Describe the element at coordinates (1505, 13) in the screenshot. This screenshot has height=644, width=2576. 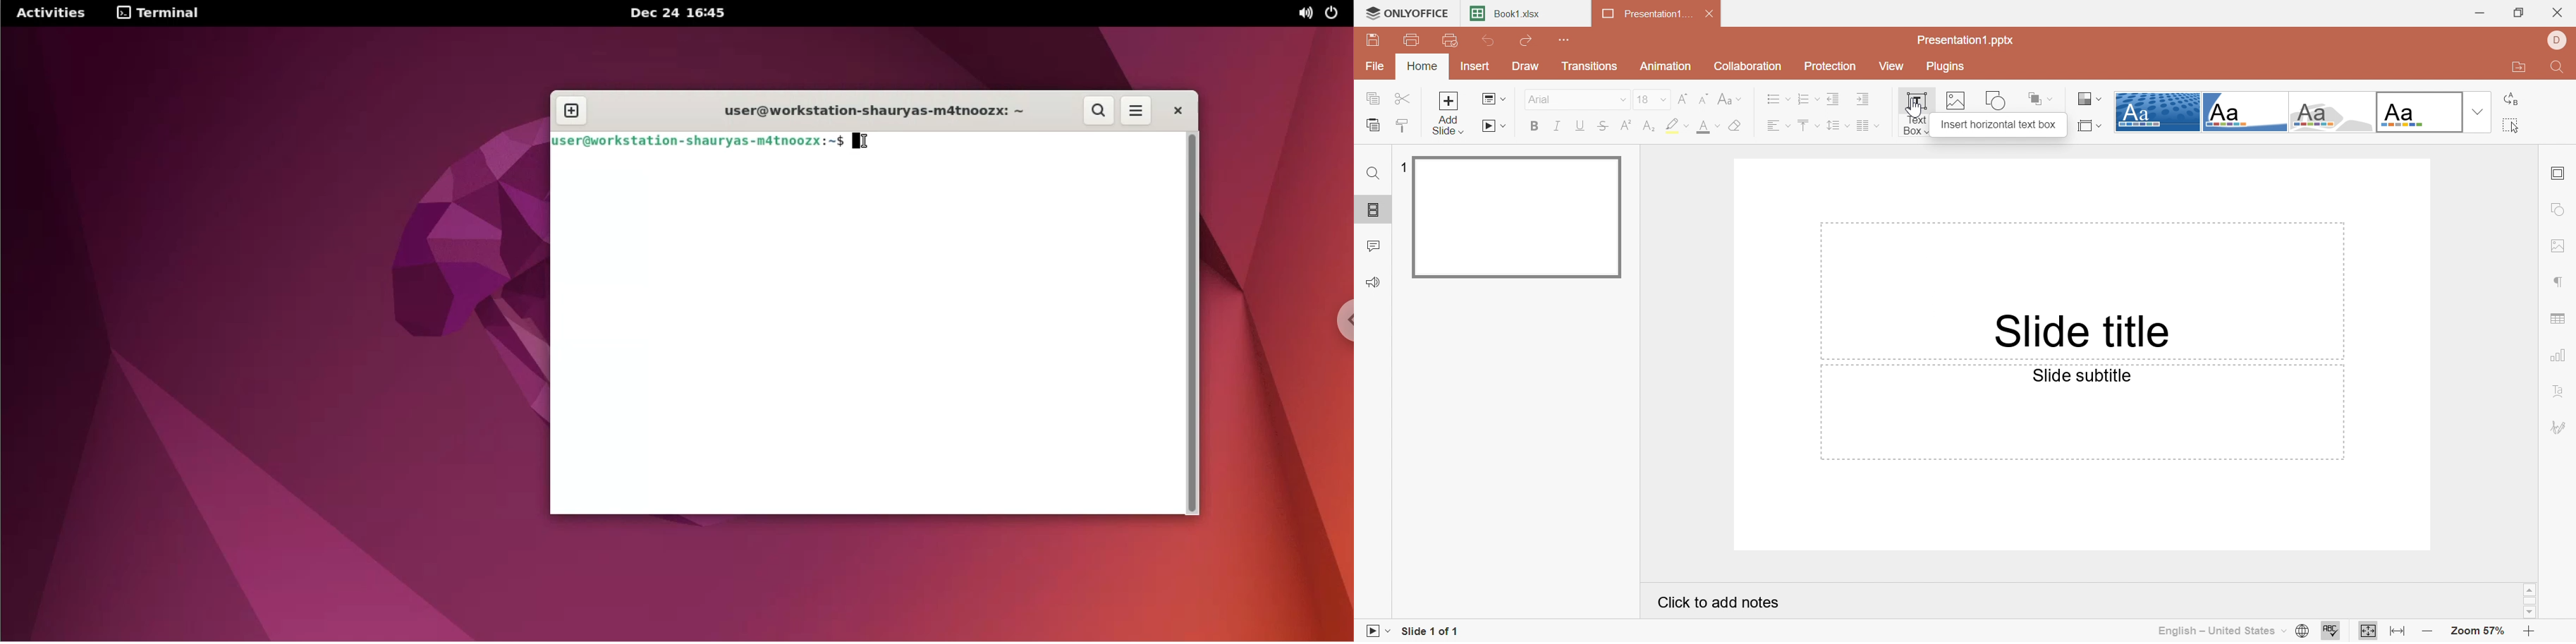
I see `Book1.xlsx` at that location.